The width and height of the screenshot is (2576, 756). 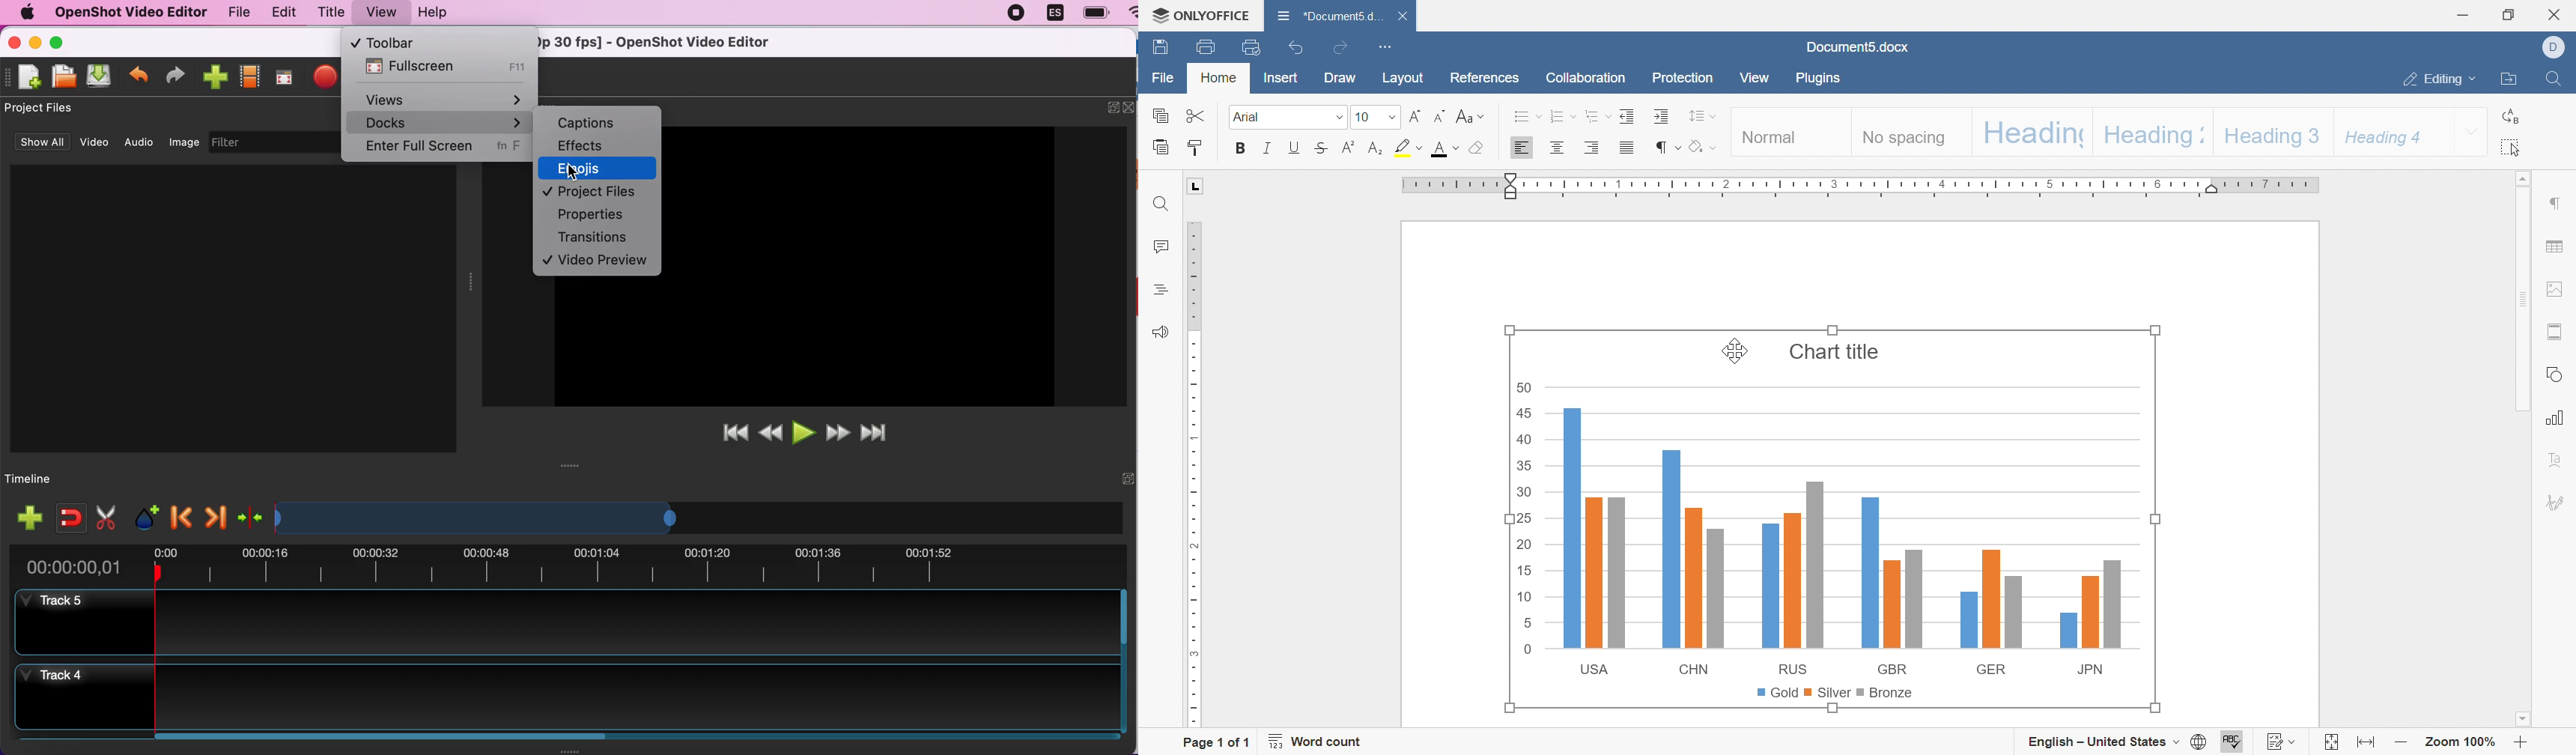 I want to click on page 1 of 1, so click(x=1218, y=745).